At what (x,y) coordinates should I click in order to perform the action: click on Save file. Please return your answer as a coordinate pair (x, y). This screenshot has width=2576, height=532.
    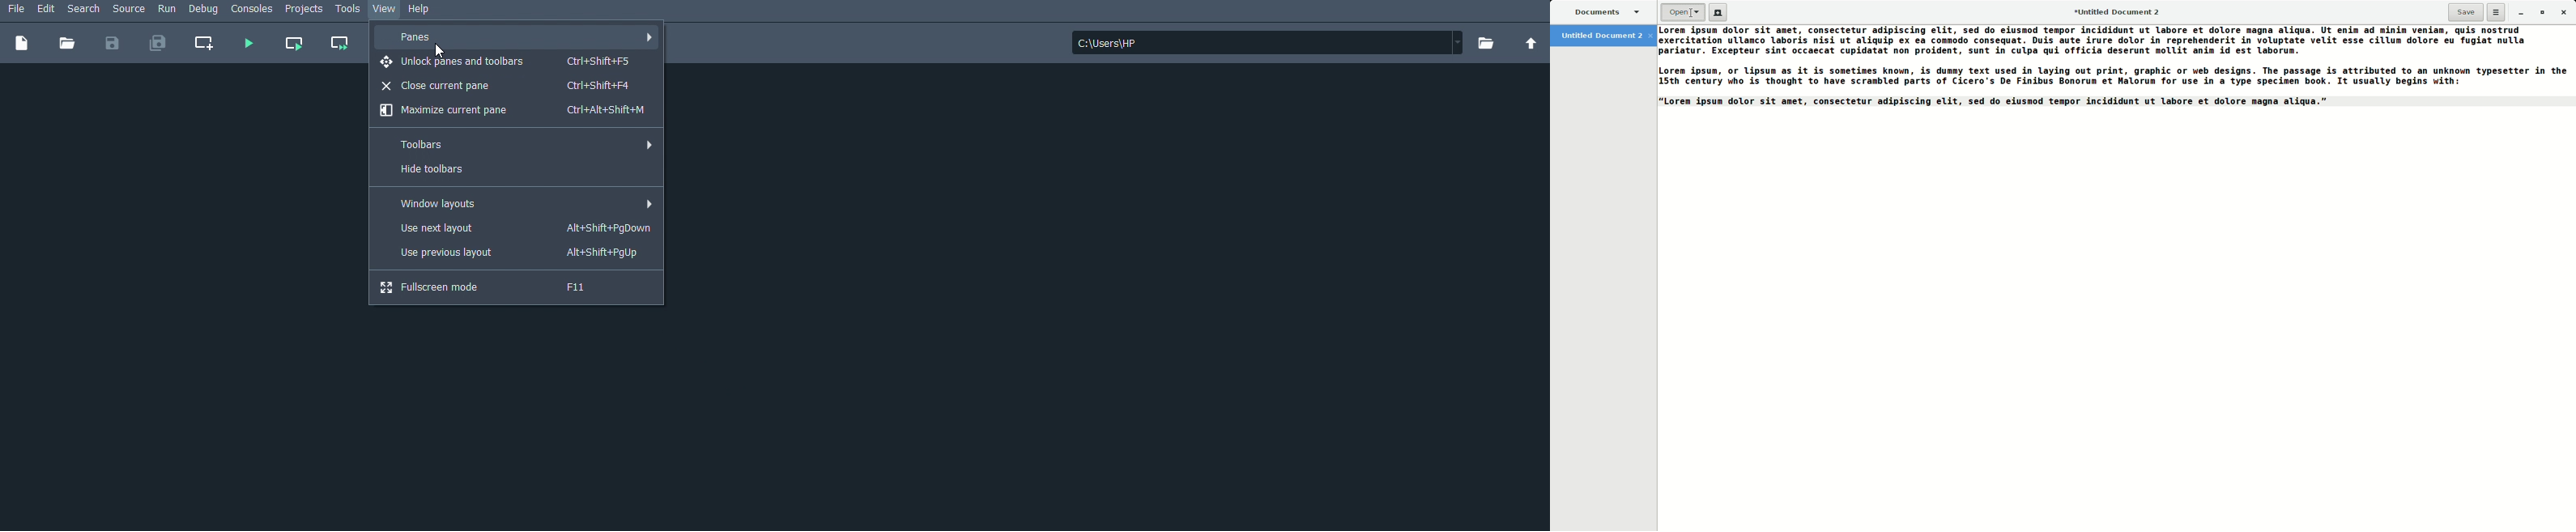
    Looking at the image, I should click on (112, 42).